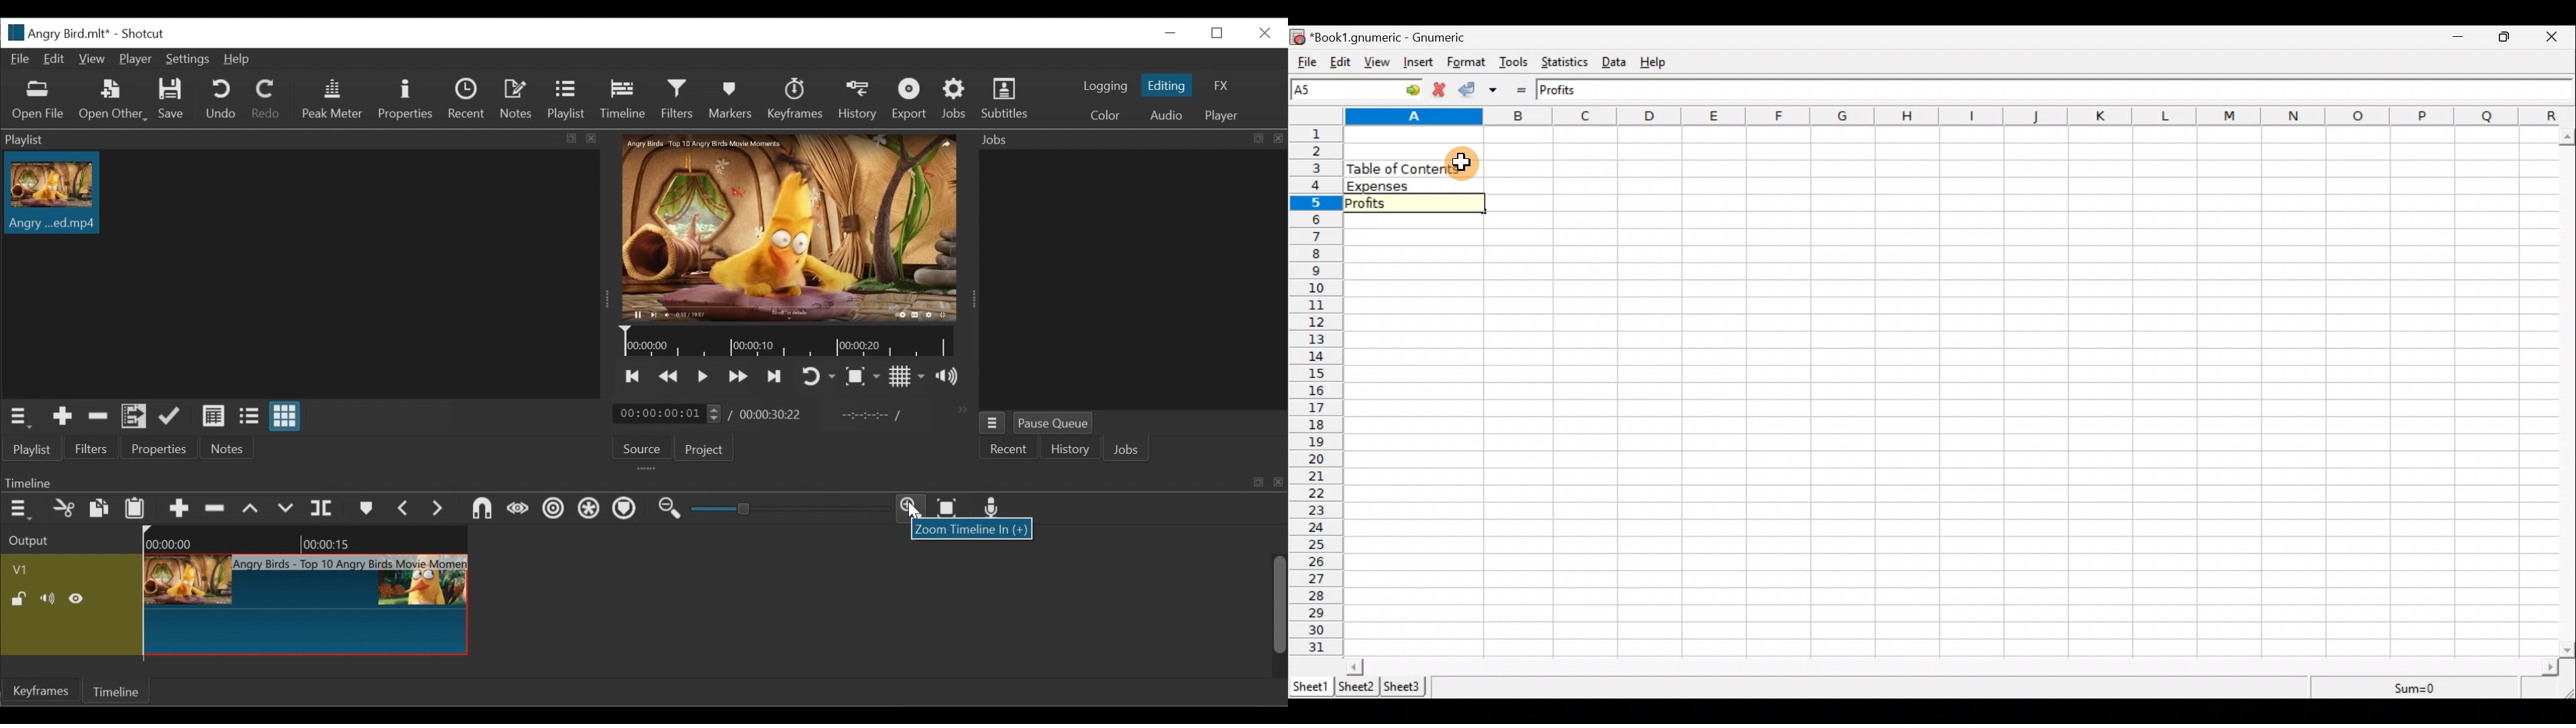 The width and height of the screenshot is (2576, 728). Describe the element at coordinates (1618, 62) in the screenshot. I see `Data` at that location.